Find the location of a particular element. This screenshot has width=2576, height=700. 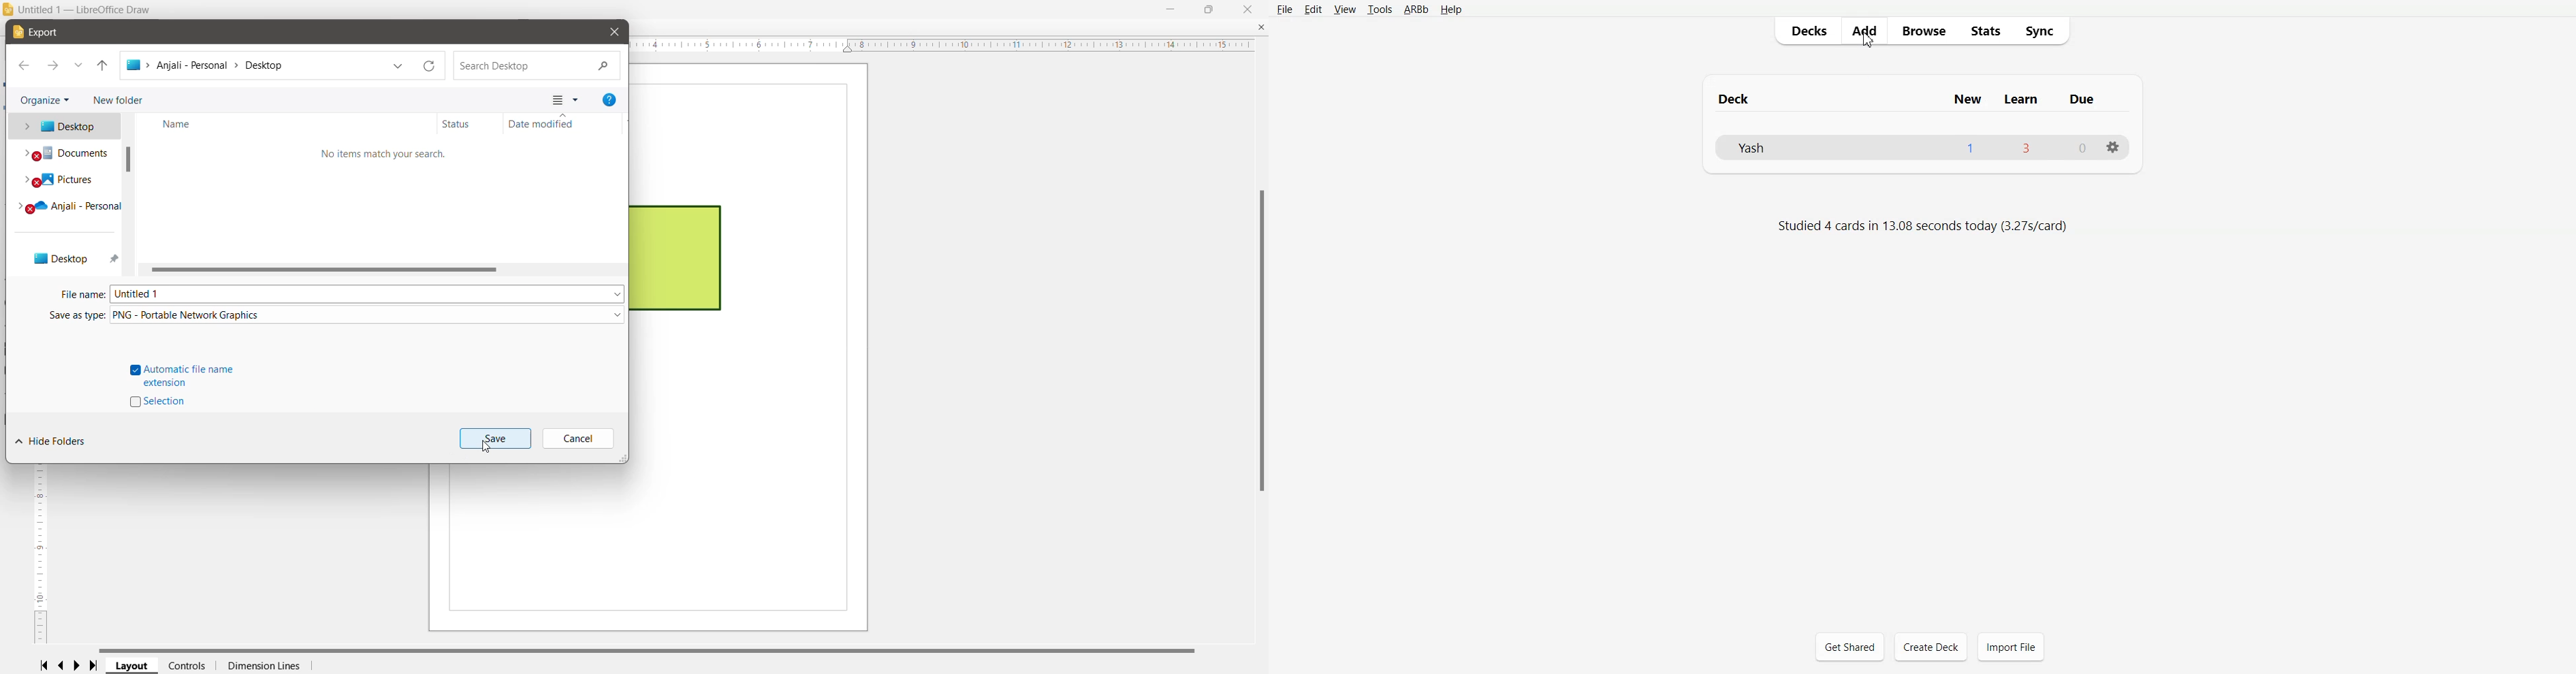

Recent locations is located at coordinates (79, 66).